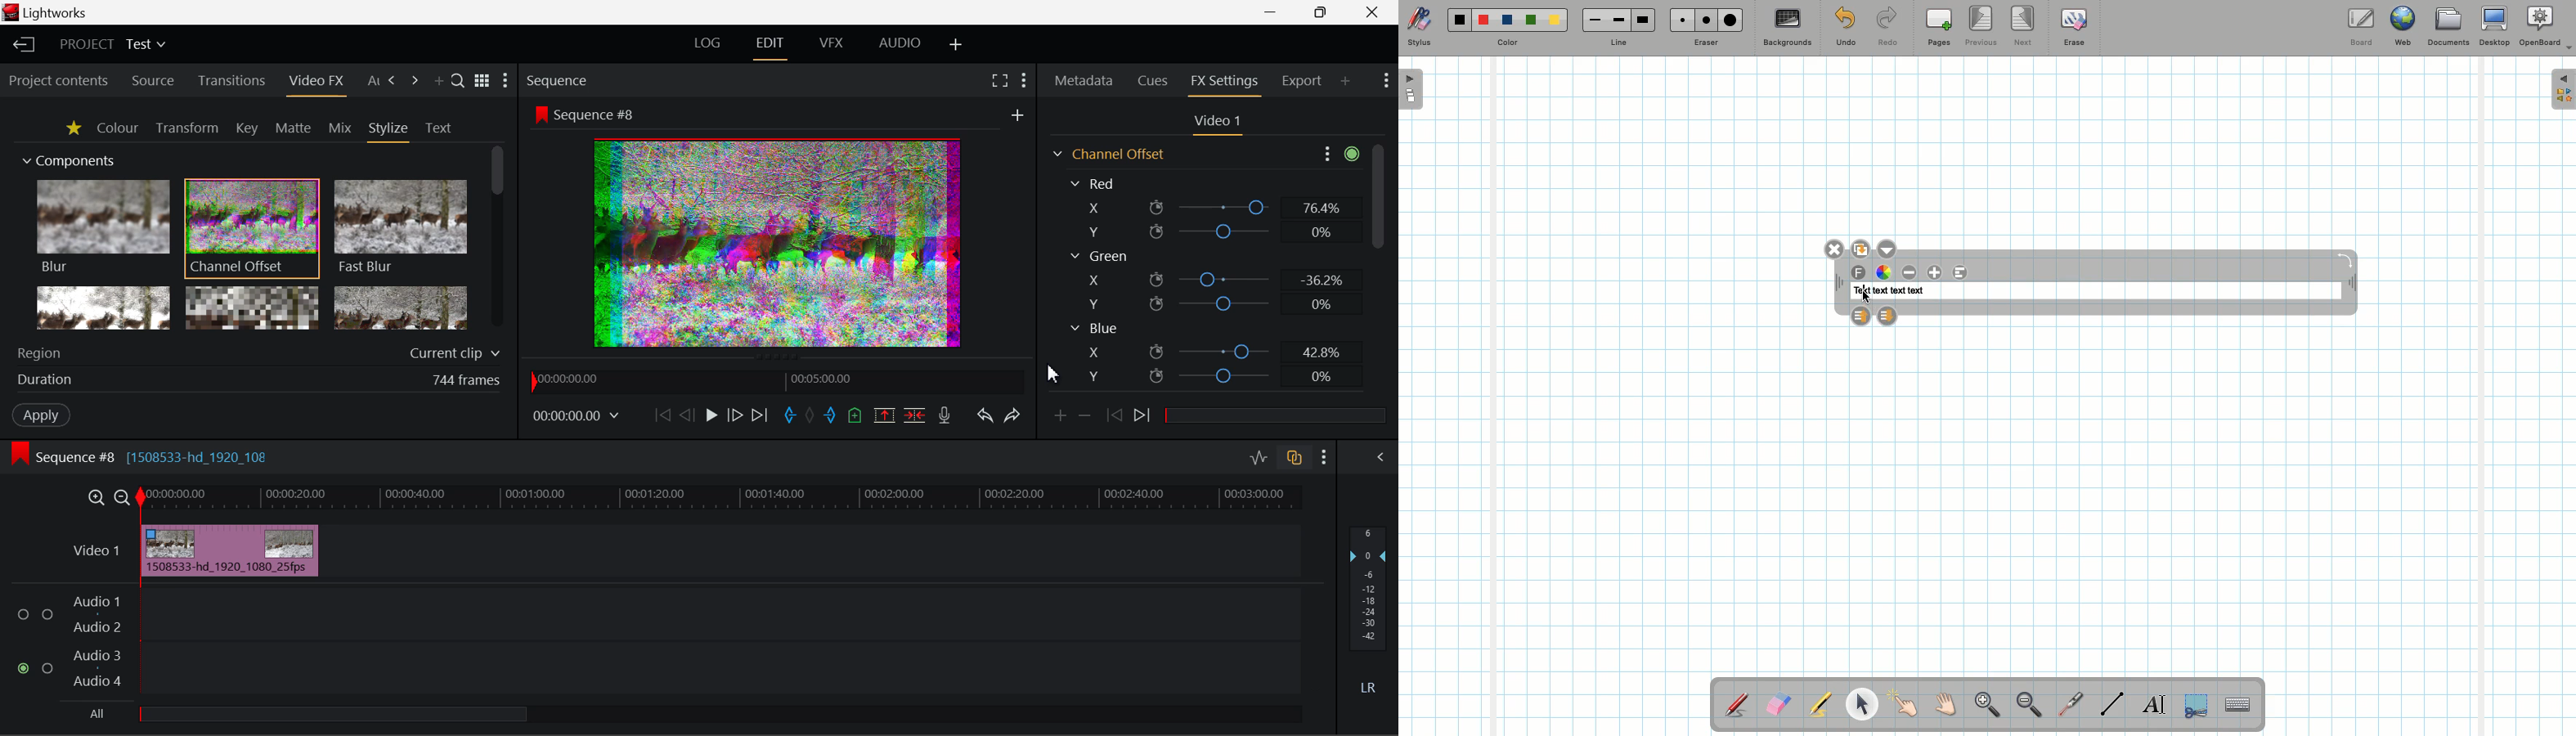  I want to click on Add keyframe, so click(1060, 420).